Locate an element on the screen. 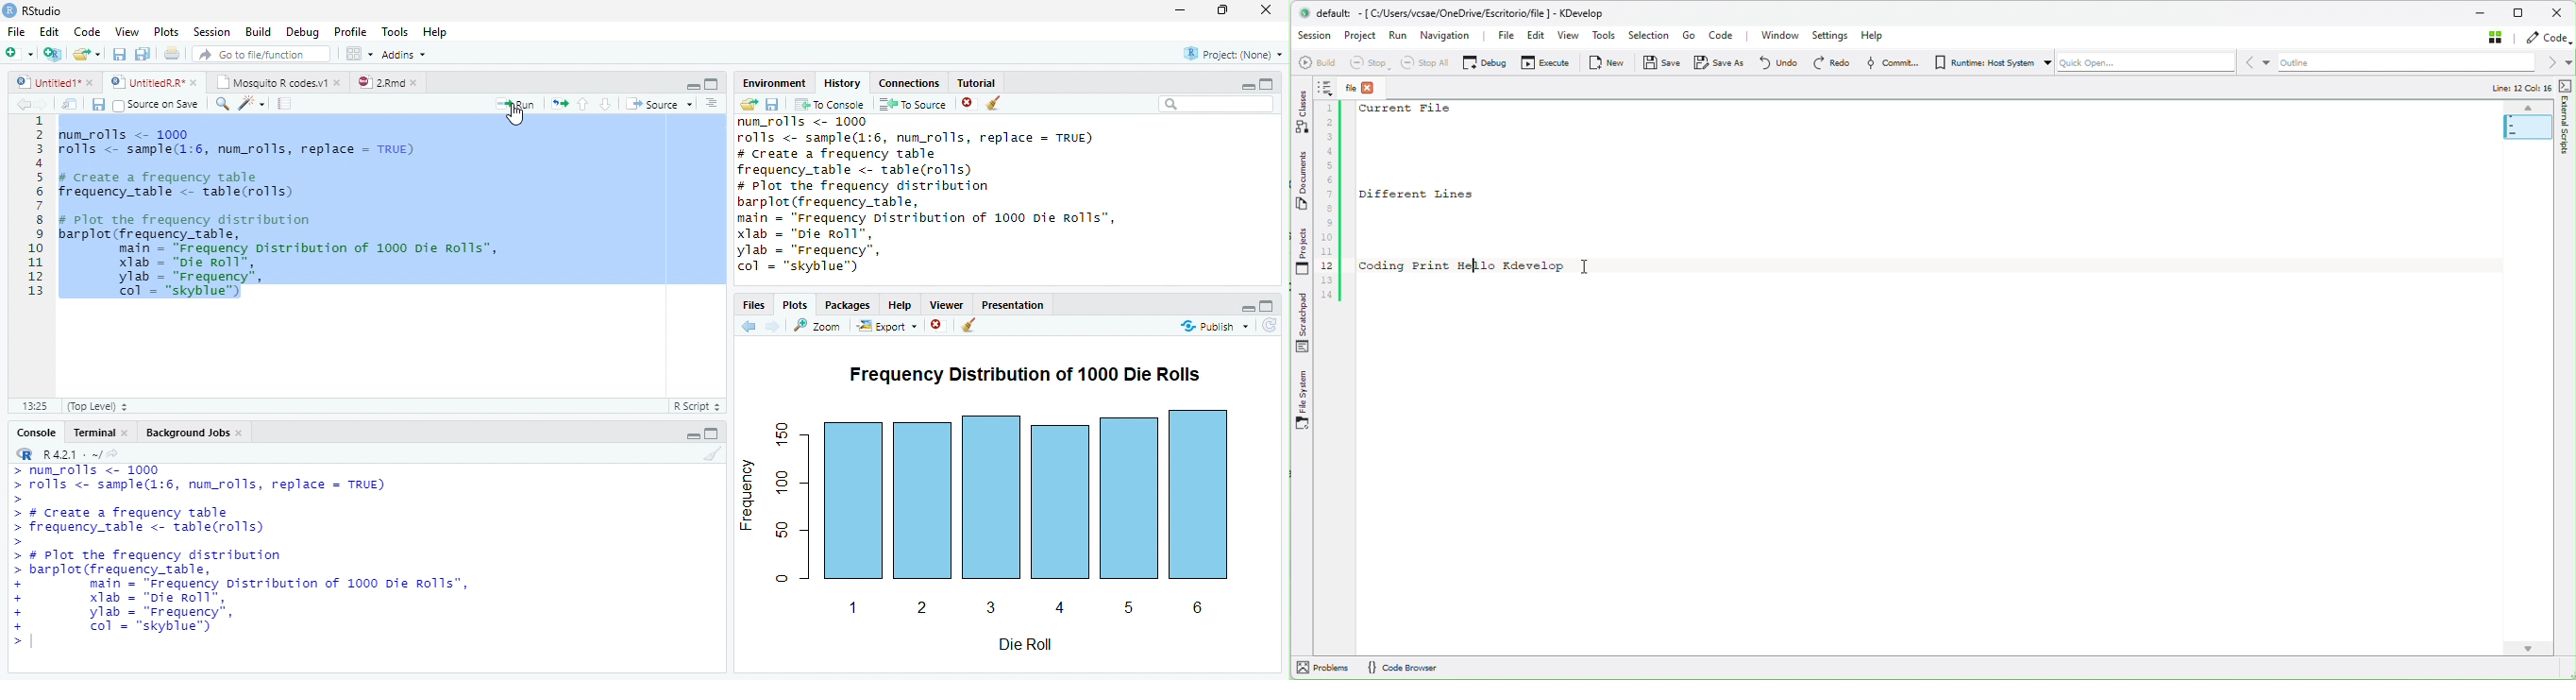 The image size is (2576, 700). Remove Selected is located at coordinates (939, 327).